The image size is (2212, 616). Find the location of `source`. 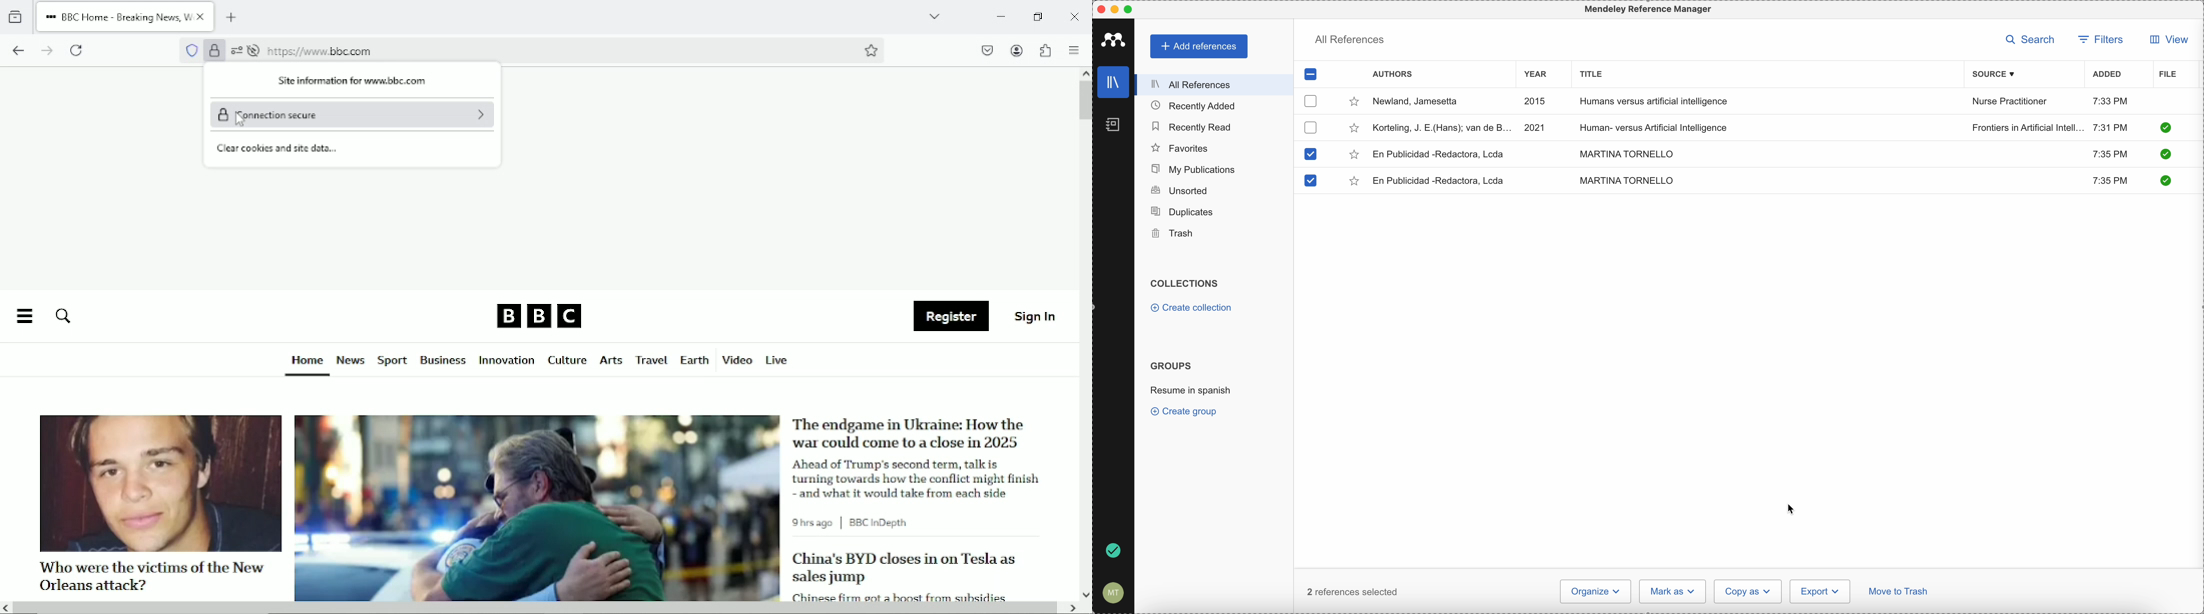

source is located at coordinates (2000, 74).